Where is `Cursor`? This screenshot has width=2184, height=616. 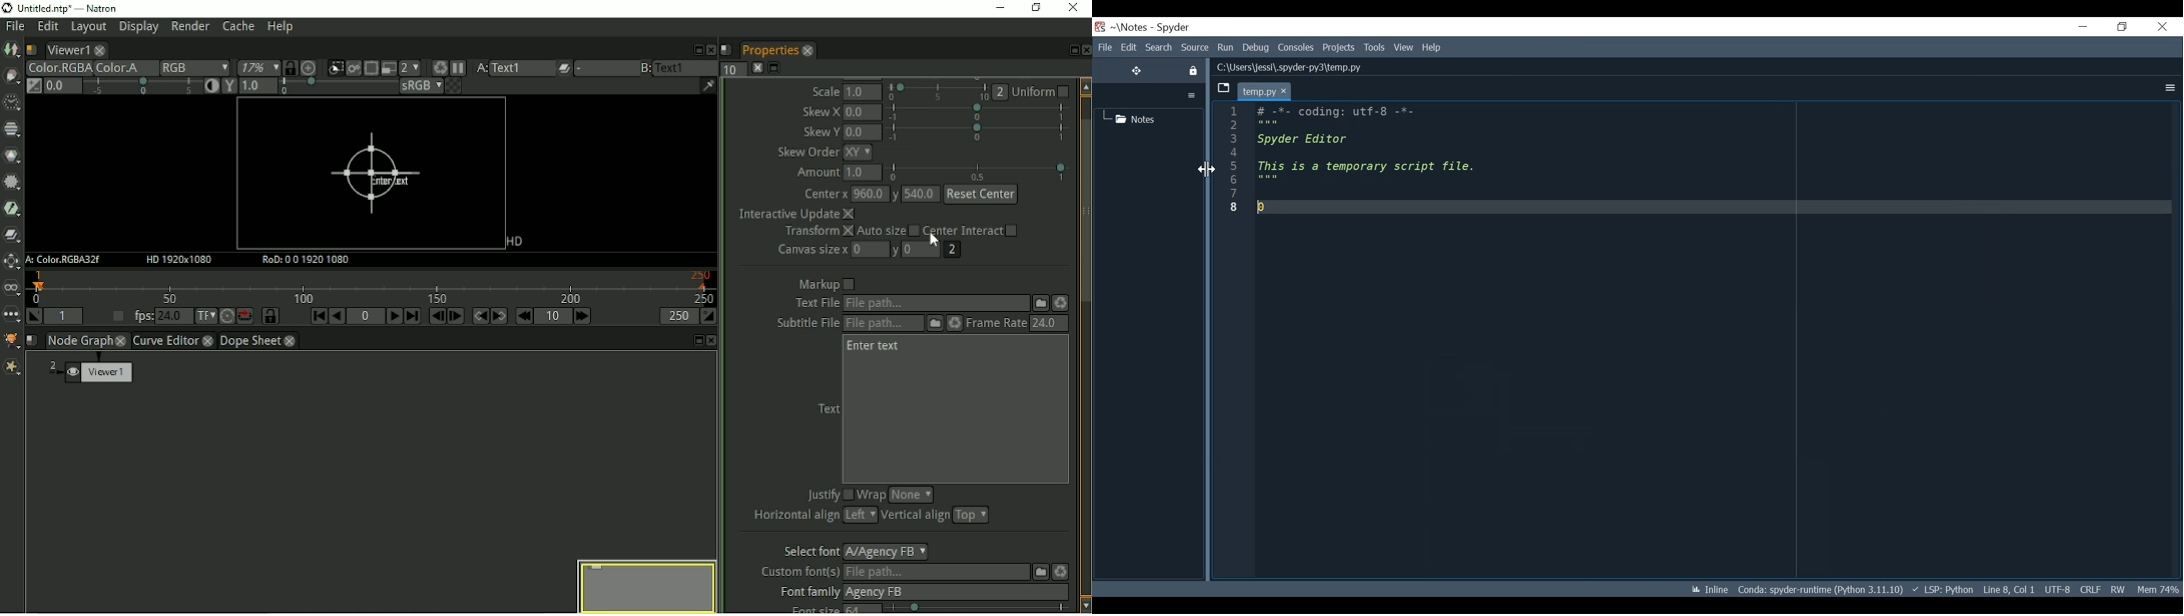 Cursor is located at coordinates (1206, 171).